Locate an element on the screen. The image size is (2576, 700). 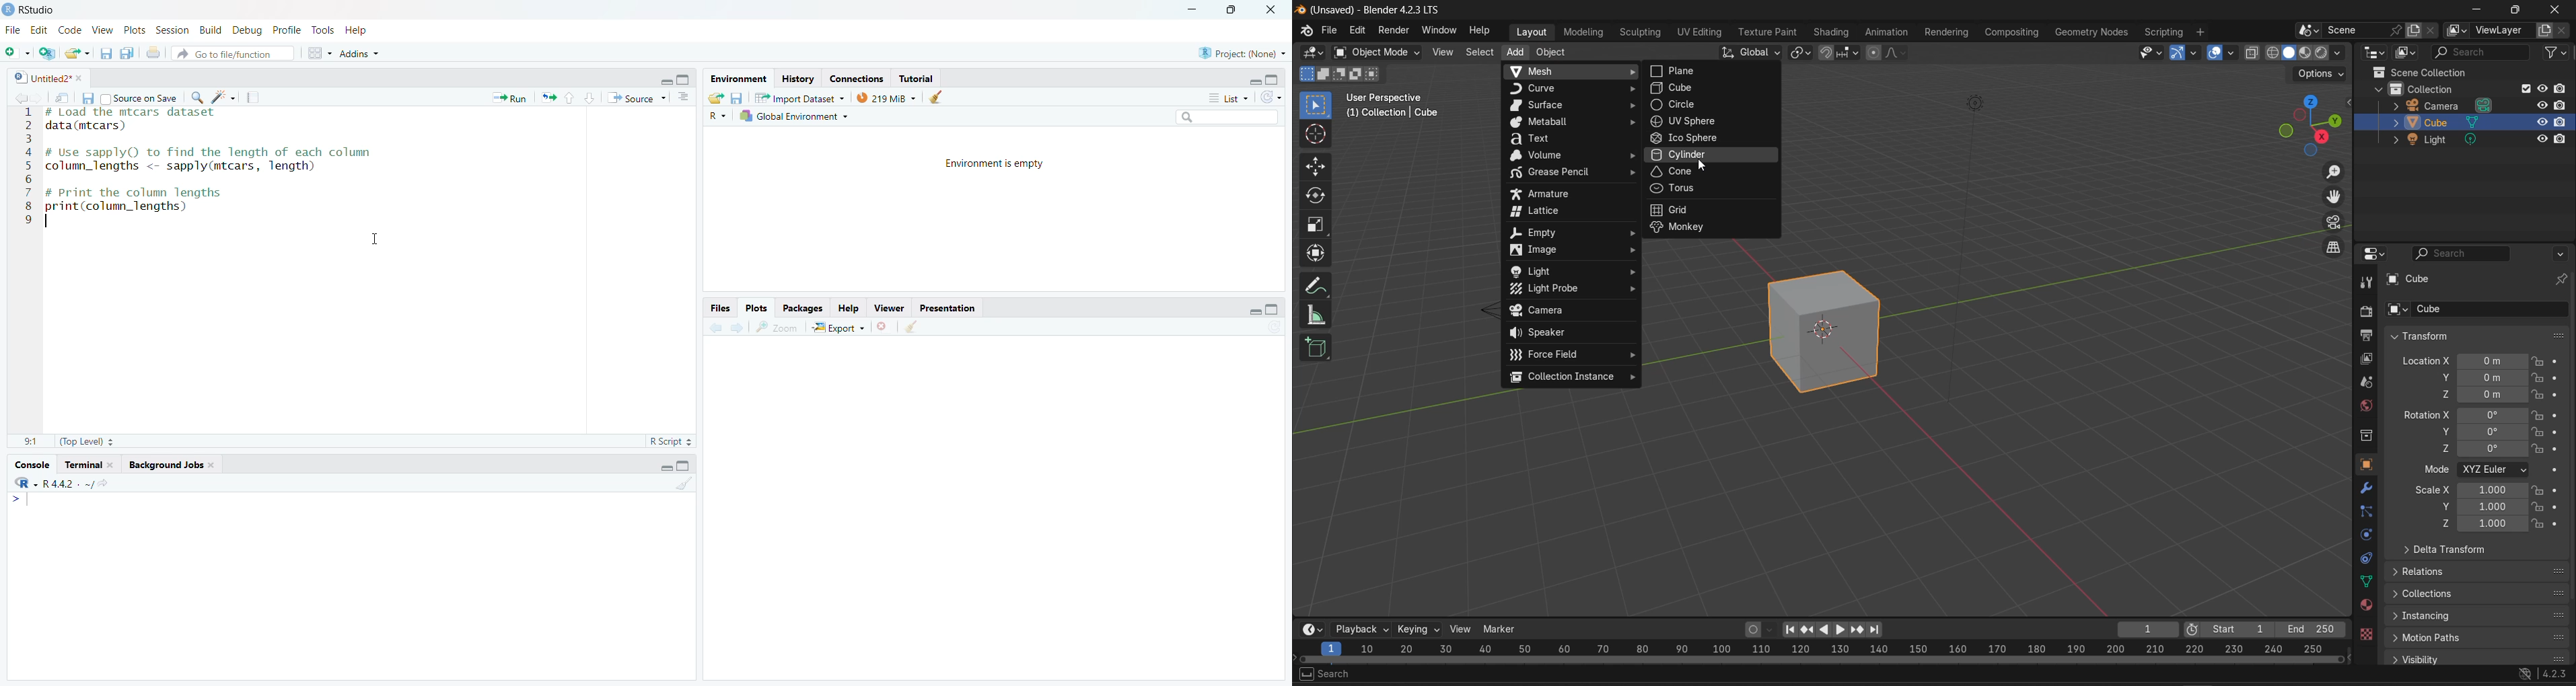
mode:set a new selection is located at coordinates (1305, 74).